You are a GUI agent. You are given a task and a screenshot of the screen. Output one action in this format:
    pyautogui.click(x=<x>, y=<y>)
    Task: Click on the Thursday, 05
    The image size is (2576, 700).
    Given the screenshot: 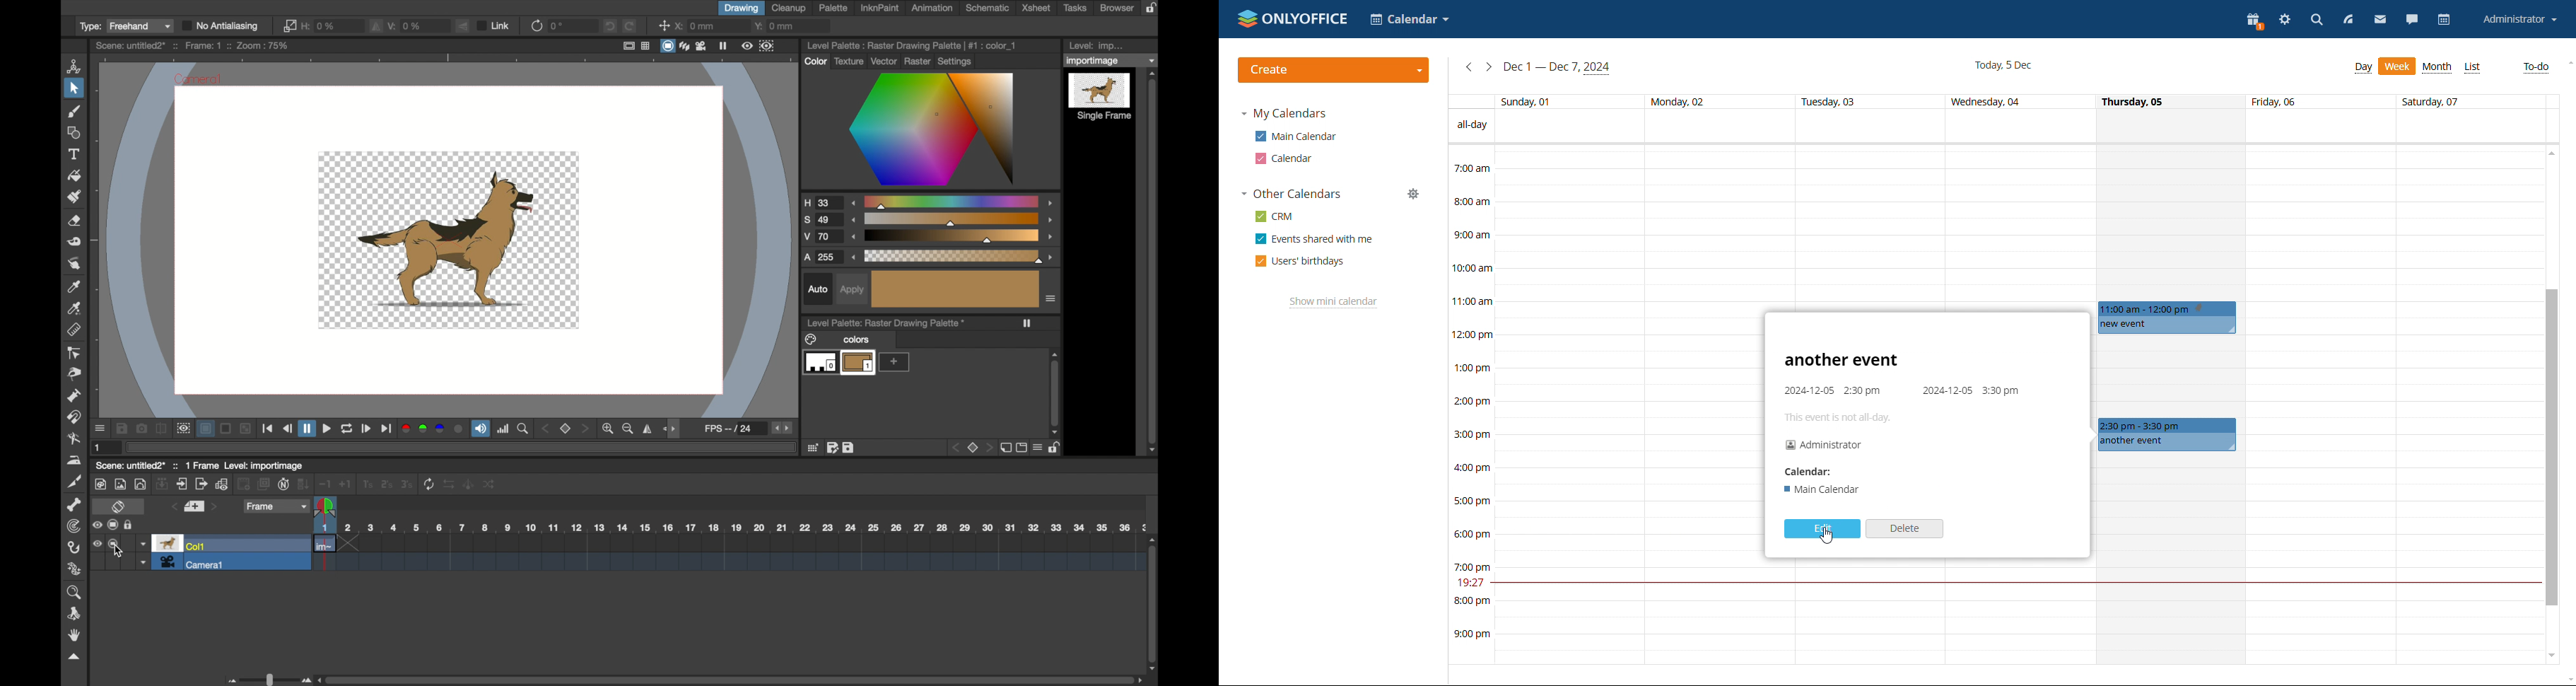 What is the action you would take?
    pyautogui.click(x=2134, y=101)
    